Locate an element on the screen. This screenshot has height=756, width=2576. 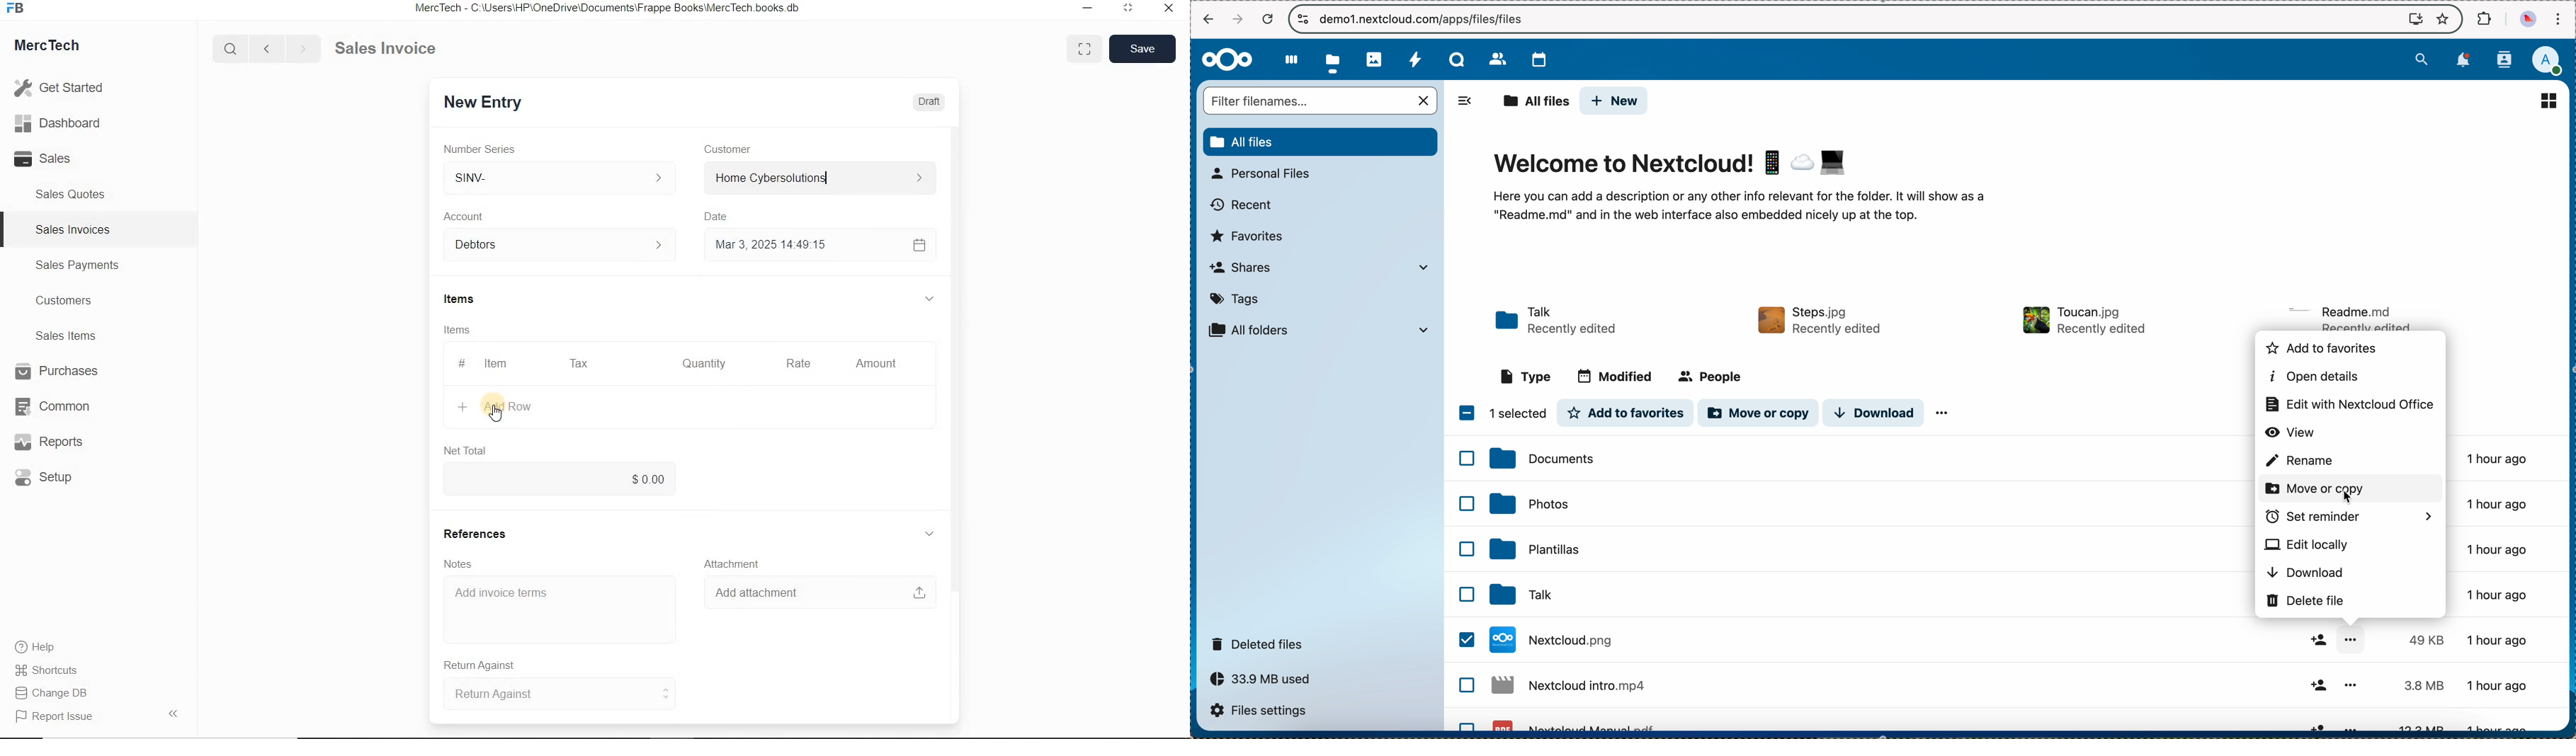
controls is located at coordinates (1303, 19).